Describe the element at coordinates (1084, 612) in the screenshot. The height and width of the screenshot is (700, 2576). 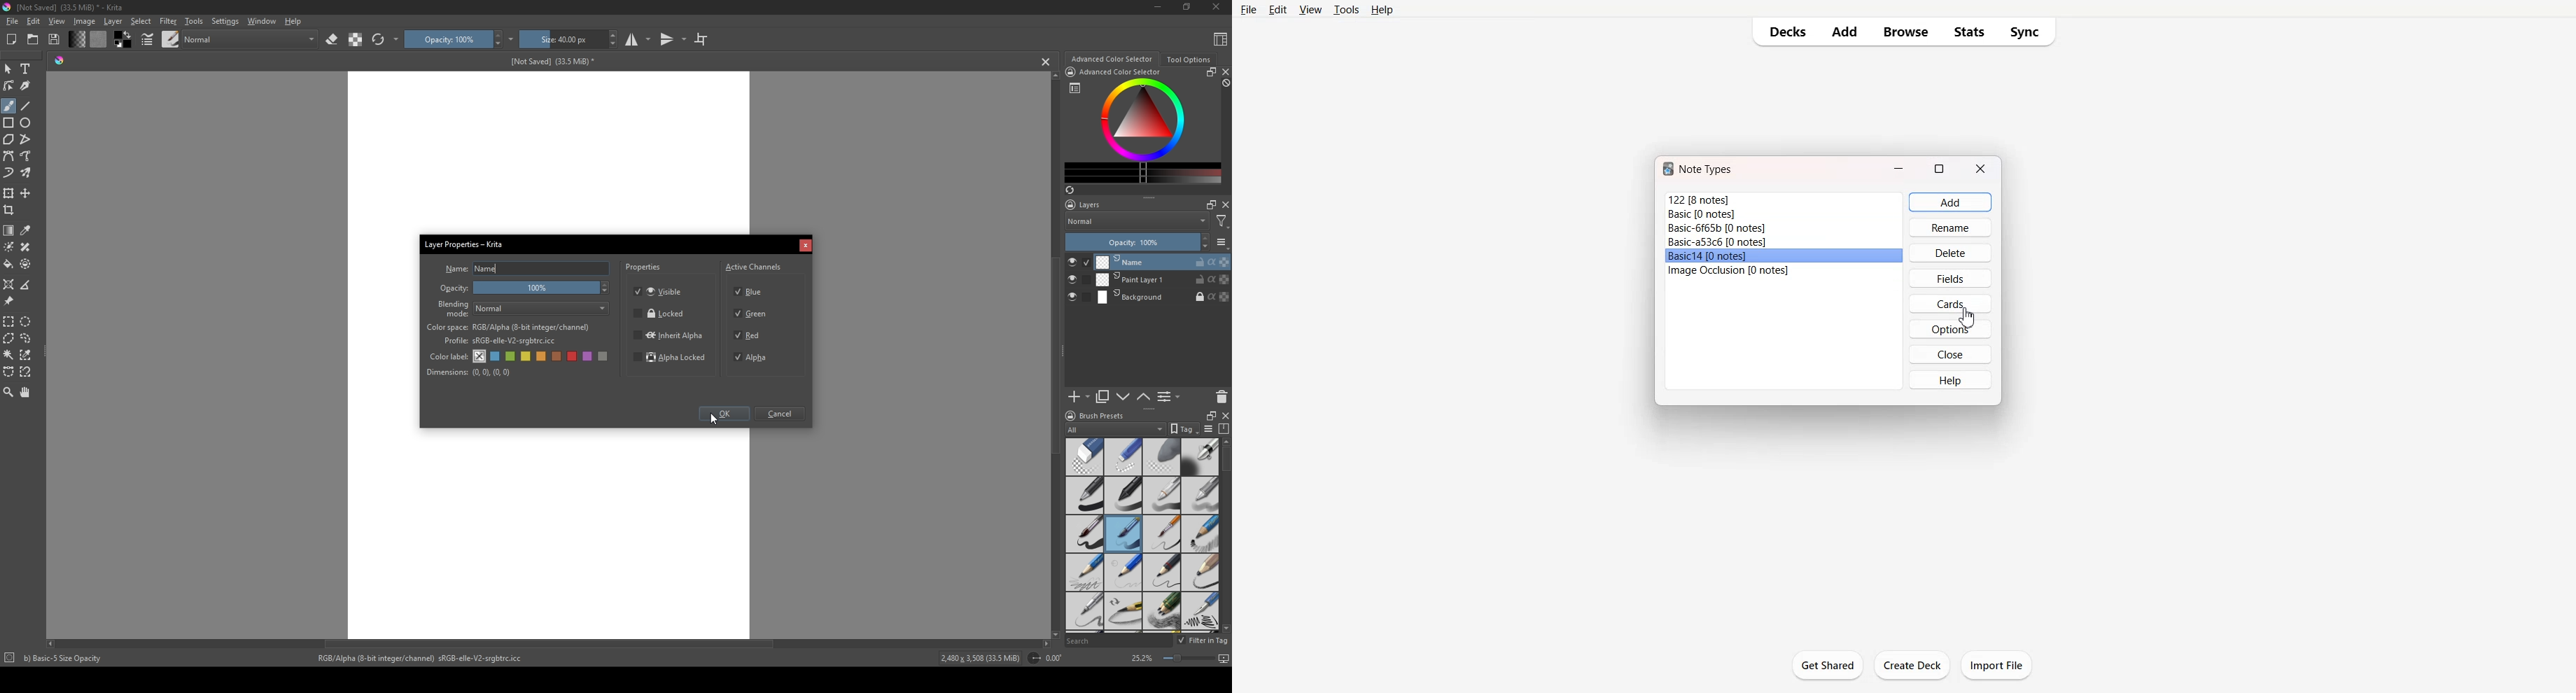
I see `sharp pencil` at that location.